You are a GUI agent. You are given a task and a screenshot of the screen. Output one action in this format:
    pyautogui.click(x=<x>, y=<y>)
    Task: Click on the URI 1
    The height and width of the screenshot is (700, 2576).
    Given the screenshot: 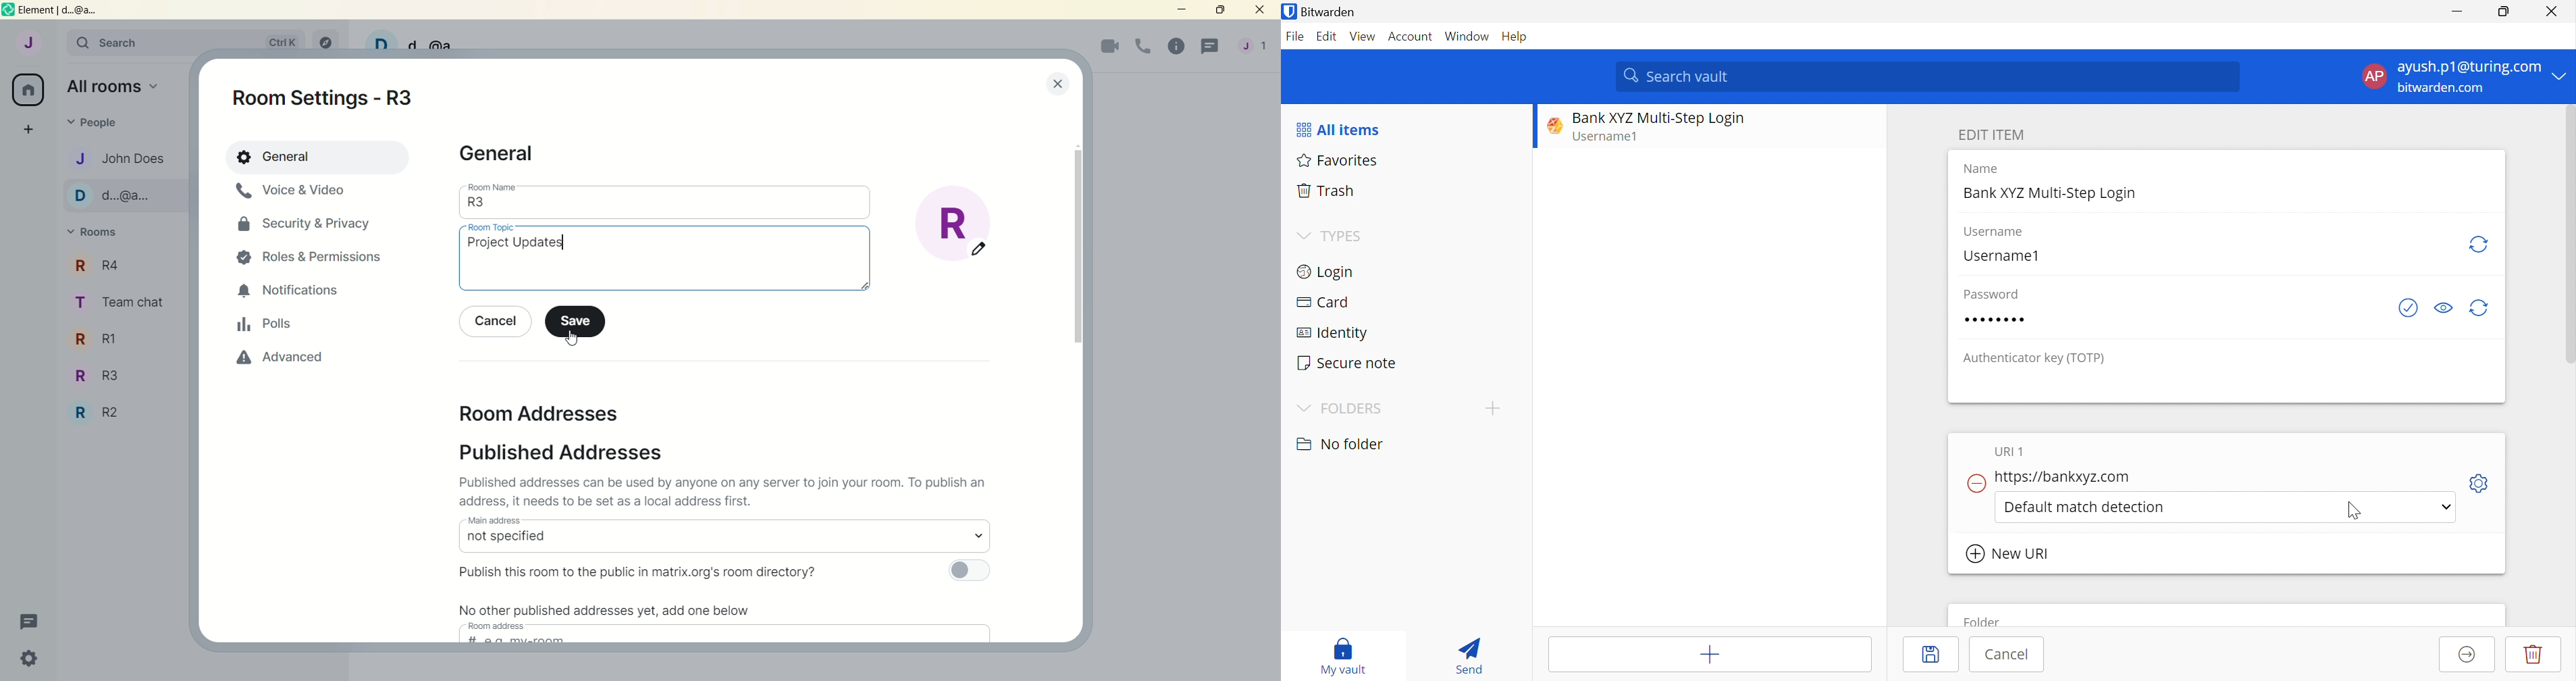 What is the action you would take?
    pyautogui.click(x=2011, y=452)
    